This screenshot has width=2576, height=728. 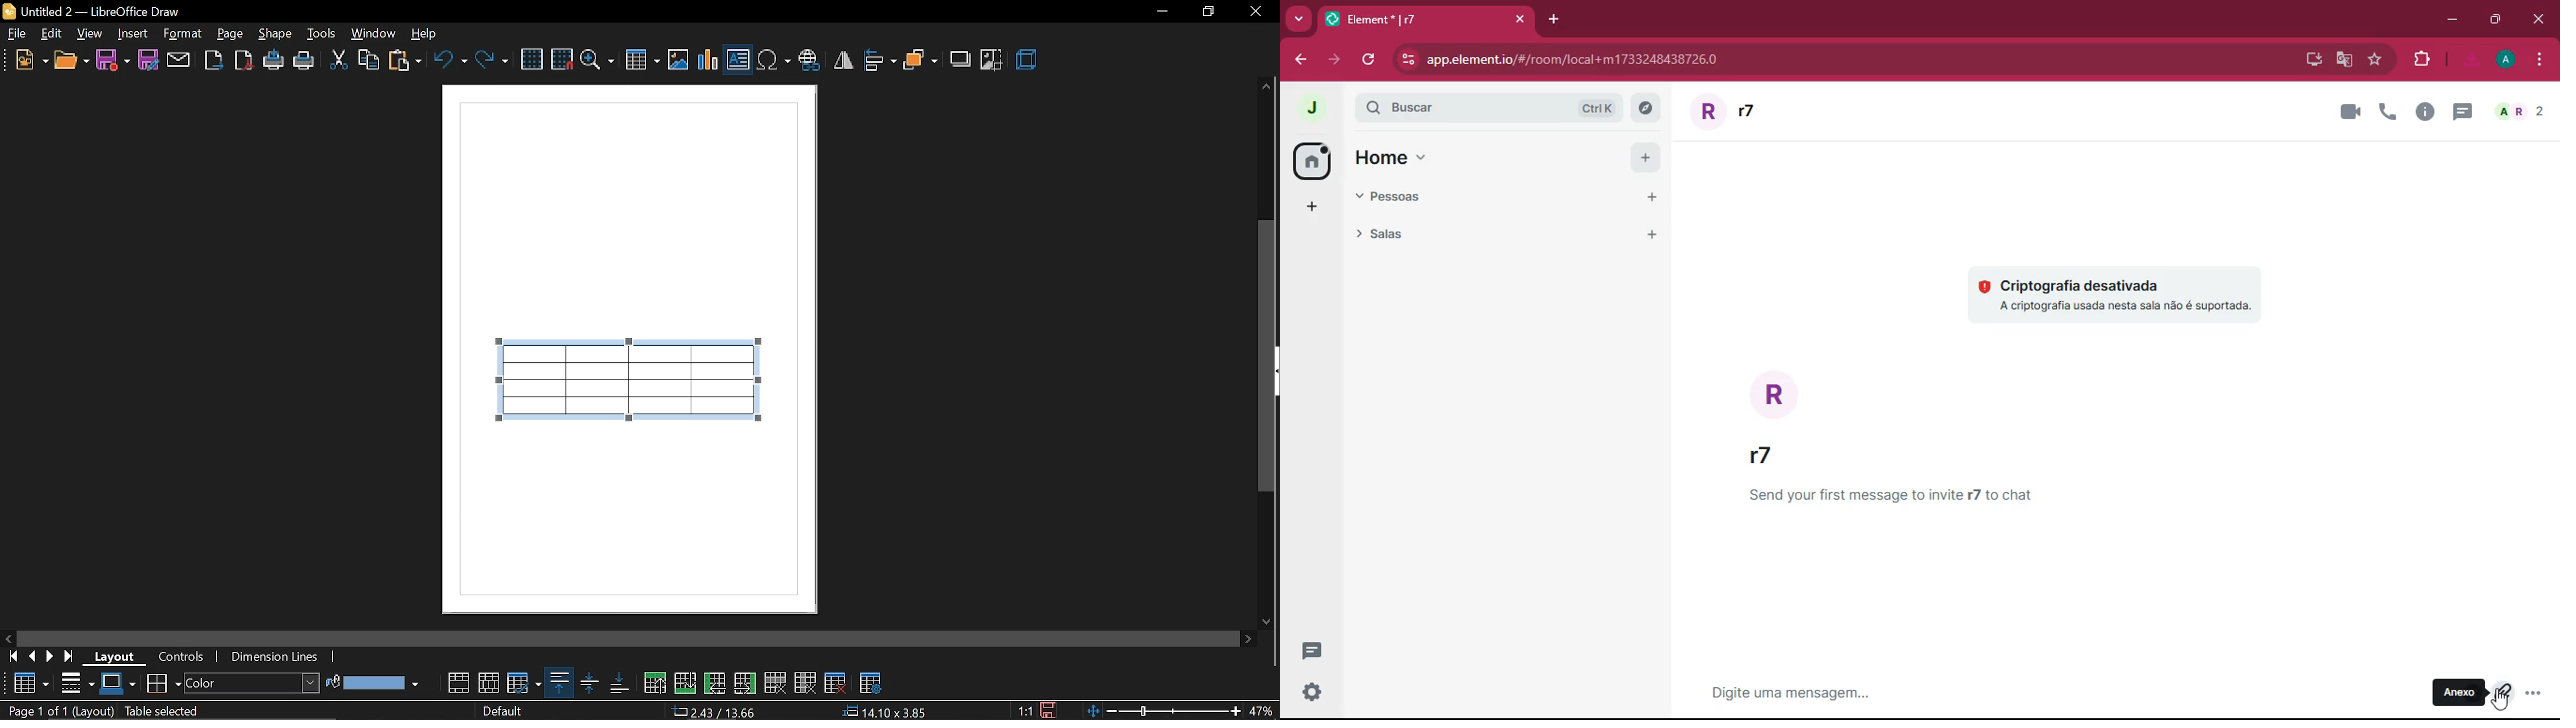 What do you see at coordinates (2461, 694) in the screenshot?
I see `anexo` at bounding box center [2461, 694].